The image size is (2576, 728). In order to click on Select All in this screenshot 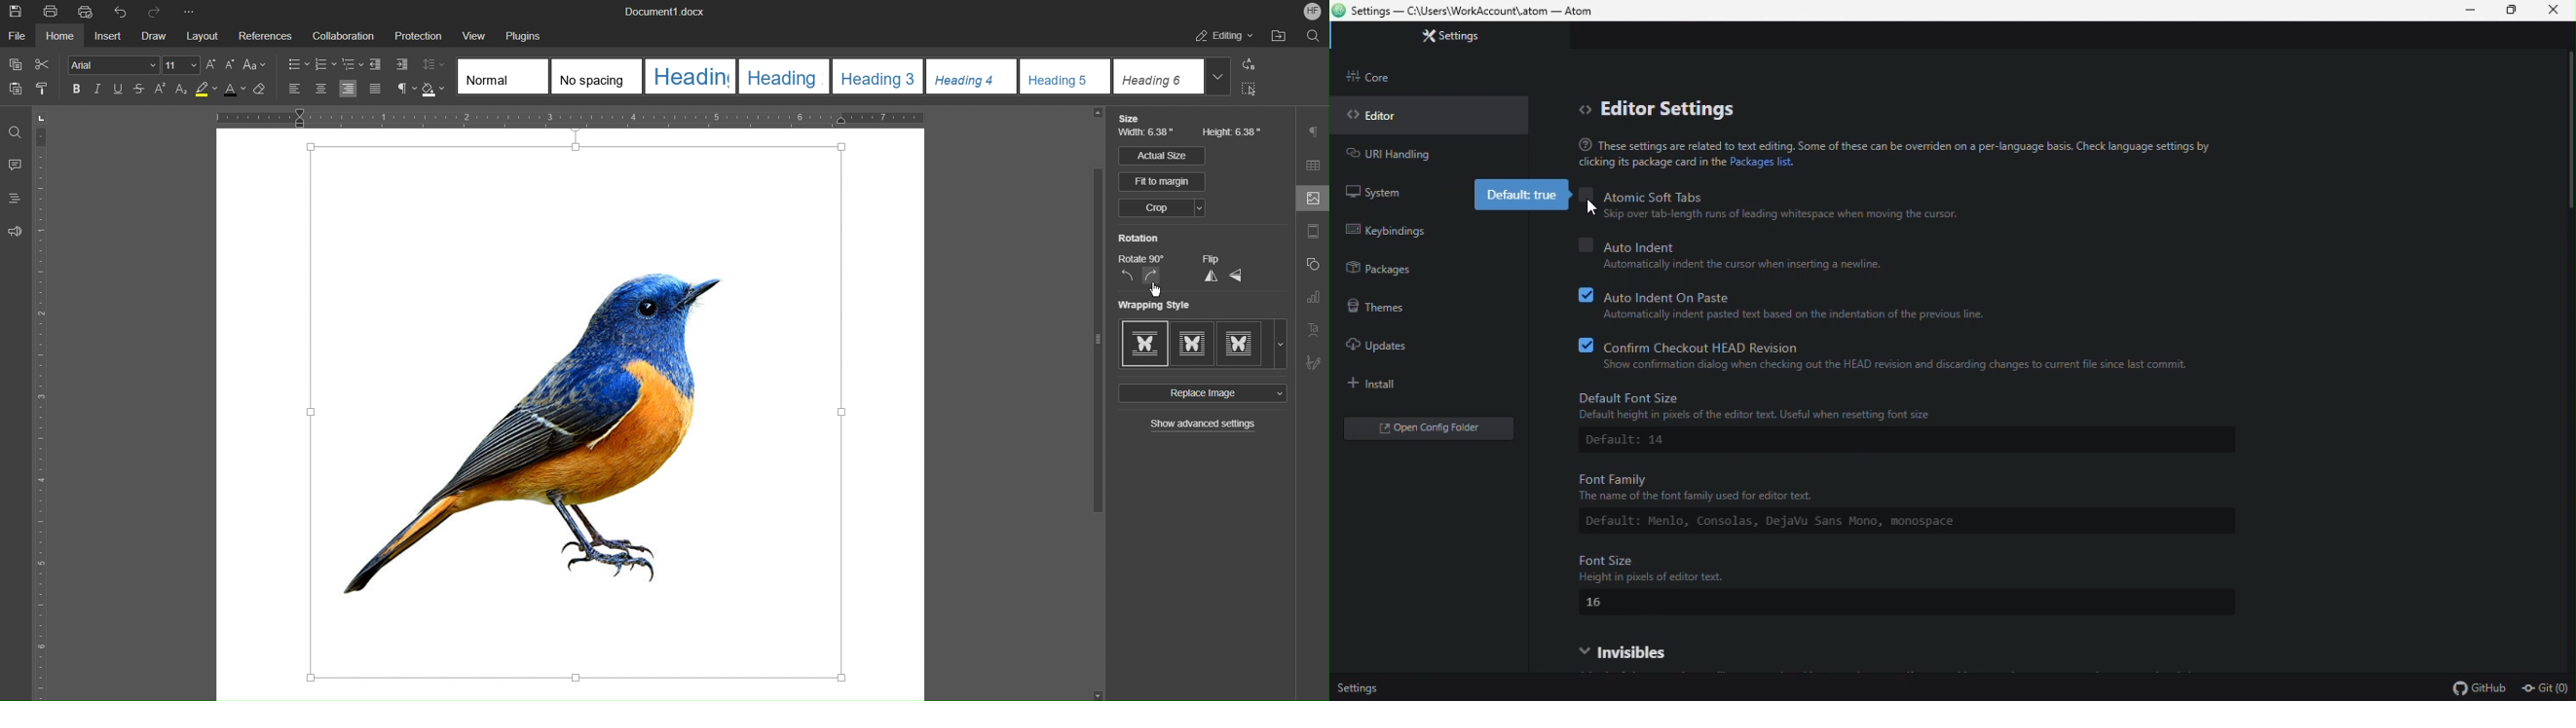, I will do `click(1247, 89)`.